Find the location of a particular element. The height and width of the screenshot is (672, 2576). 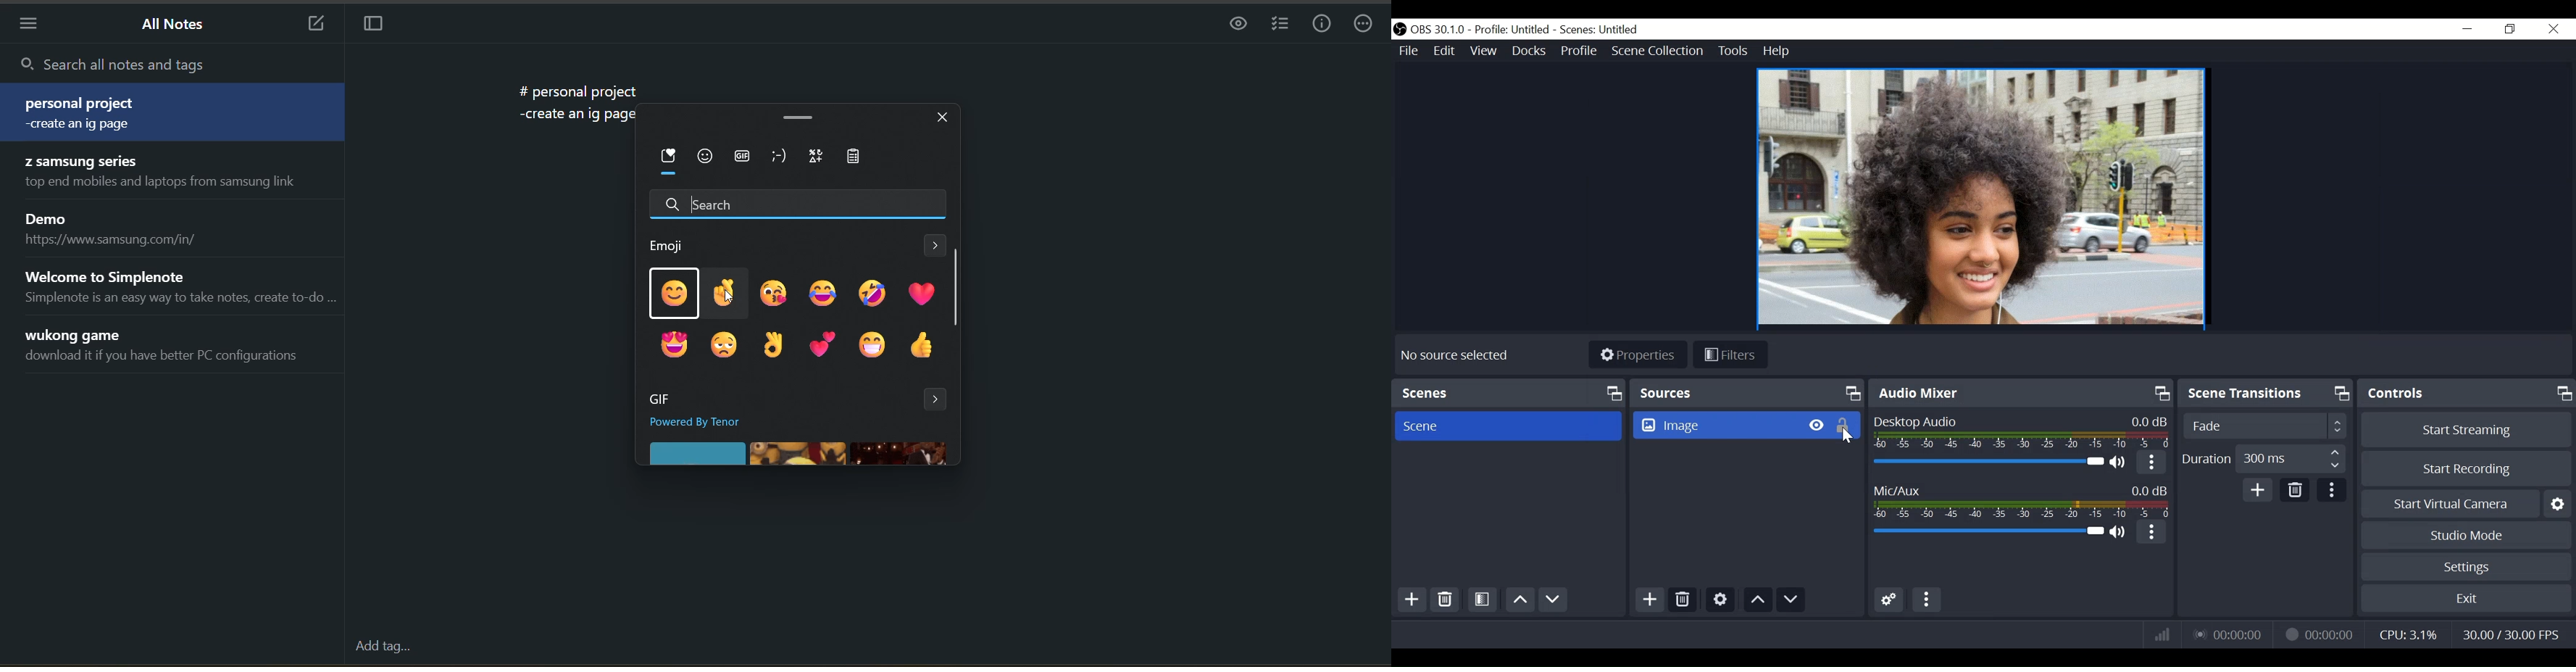

emoji is located at coordinates (704, 157).